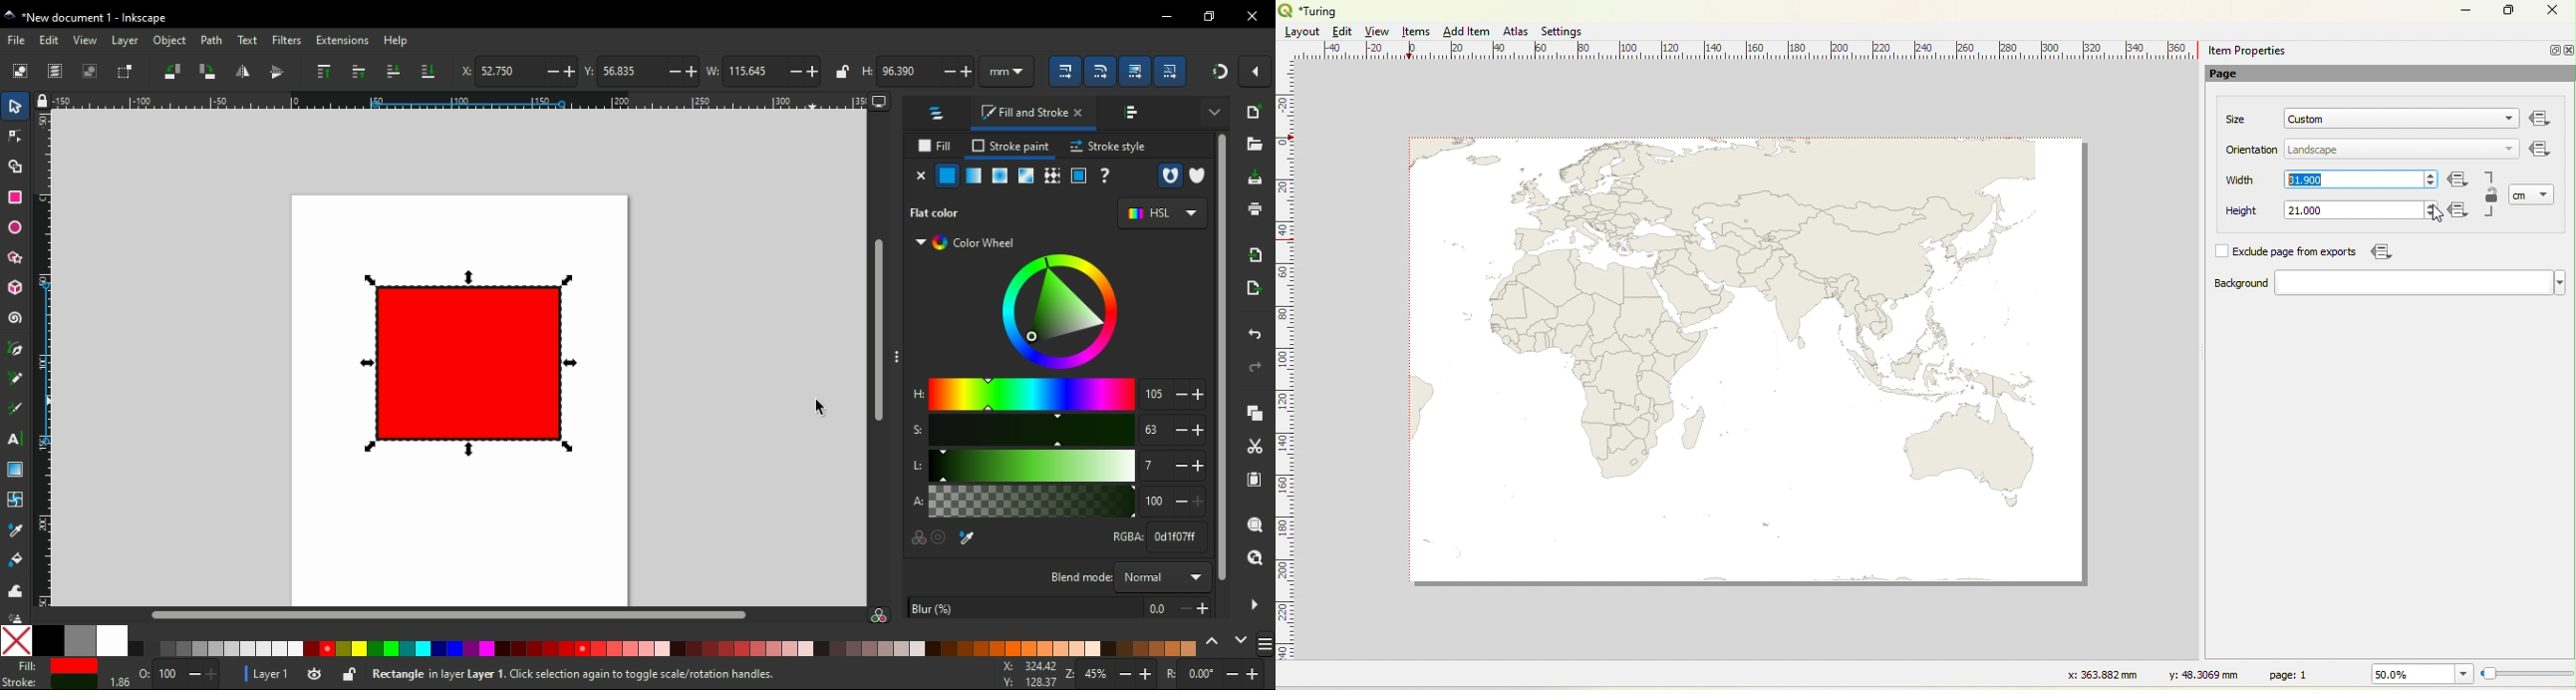  I want to click on layer, so click(126, 40).